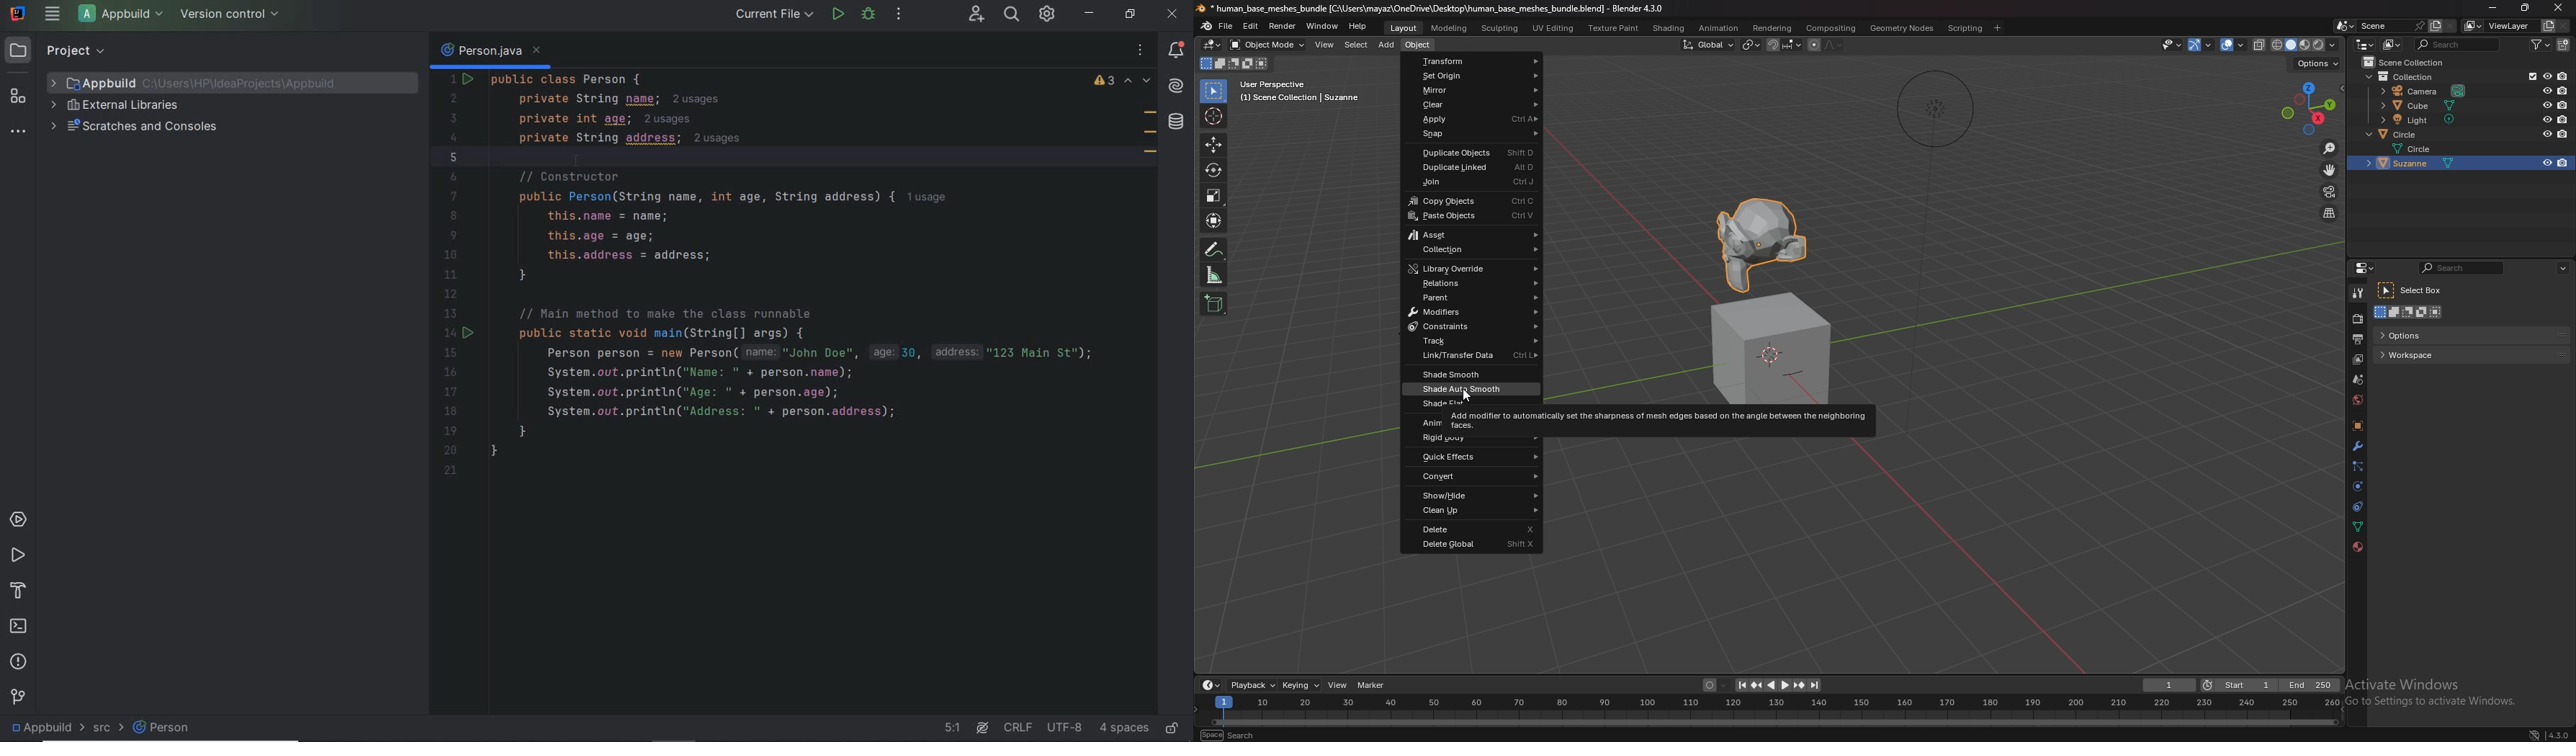  What do you see at coordinates (16, 554) in the screenshot?
I see `run` at bounding box center [16, 554].